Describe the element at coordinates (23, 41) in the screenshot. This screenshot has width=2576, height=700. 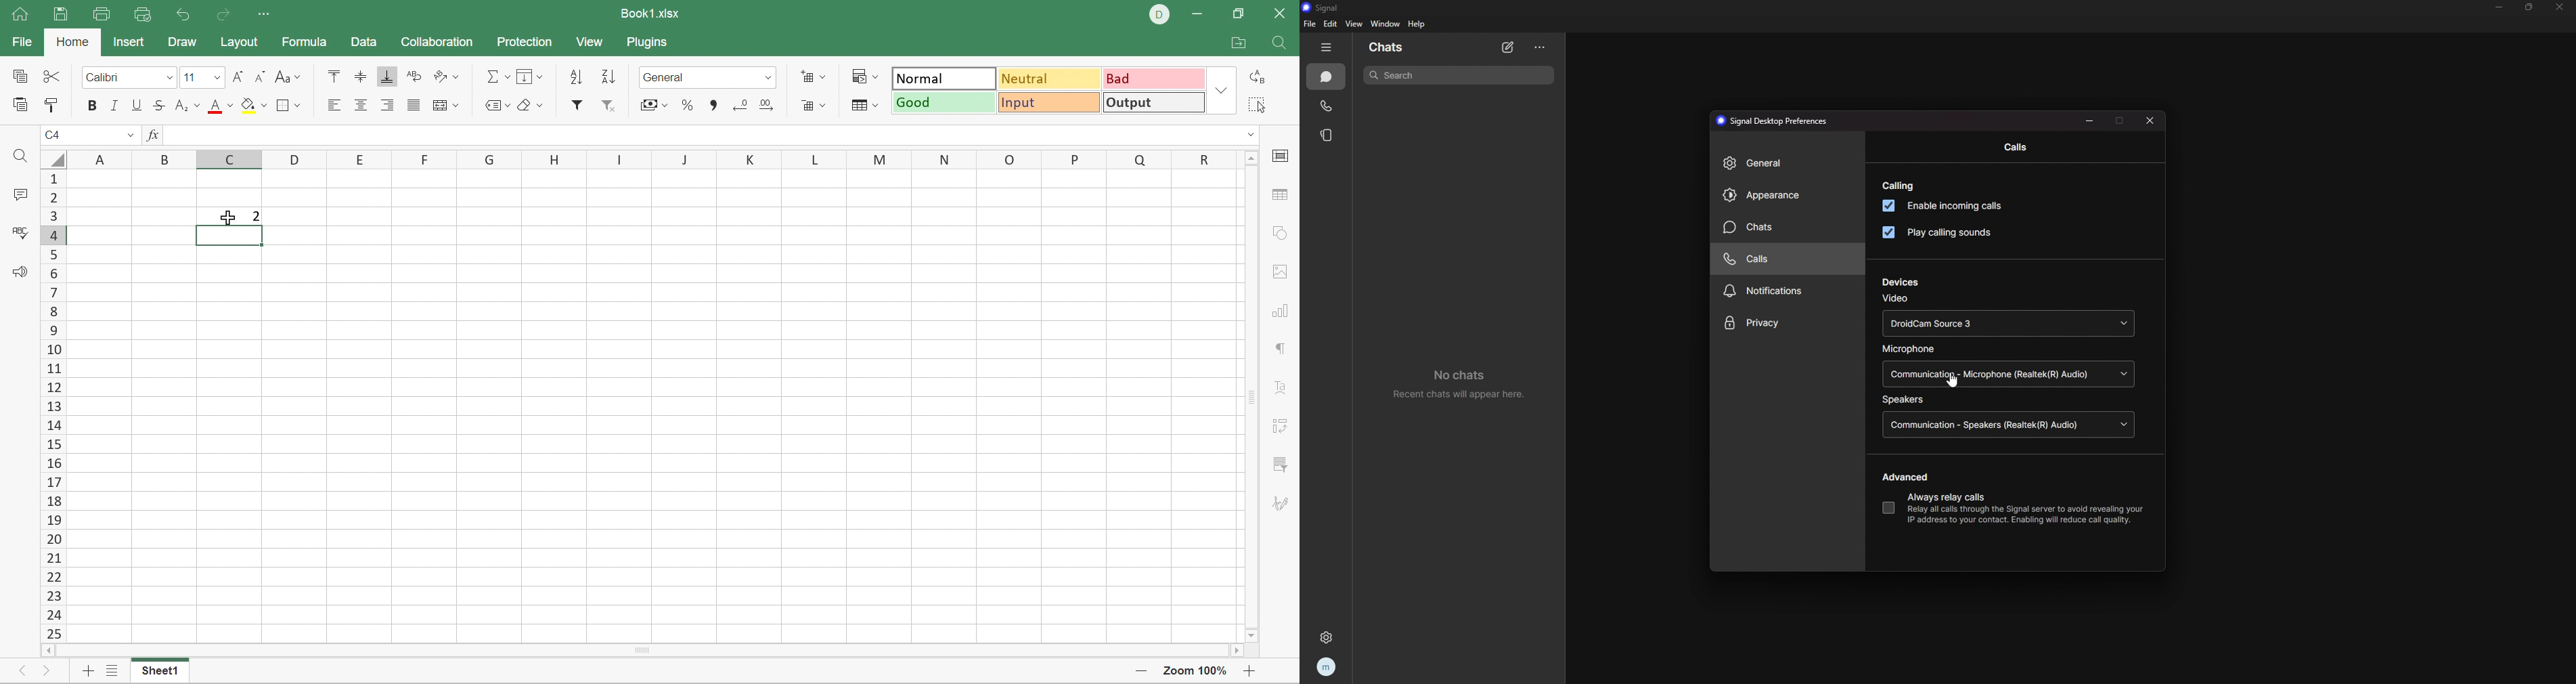
I see `File` at that location.